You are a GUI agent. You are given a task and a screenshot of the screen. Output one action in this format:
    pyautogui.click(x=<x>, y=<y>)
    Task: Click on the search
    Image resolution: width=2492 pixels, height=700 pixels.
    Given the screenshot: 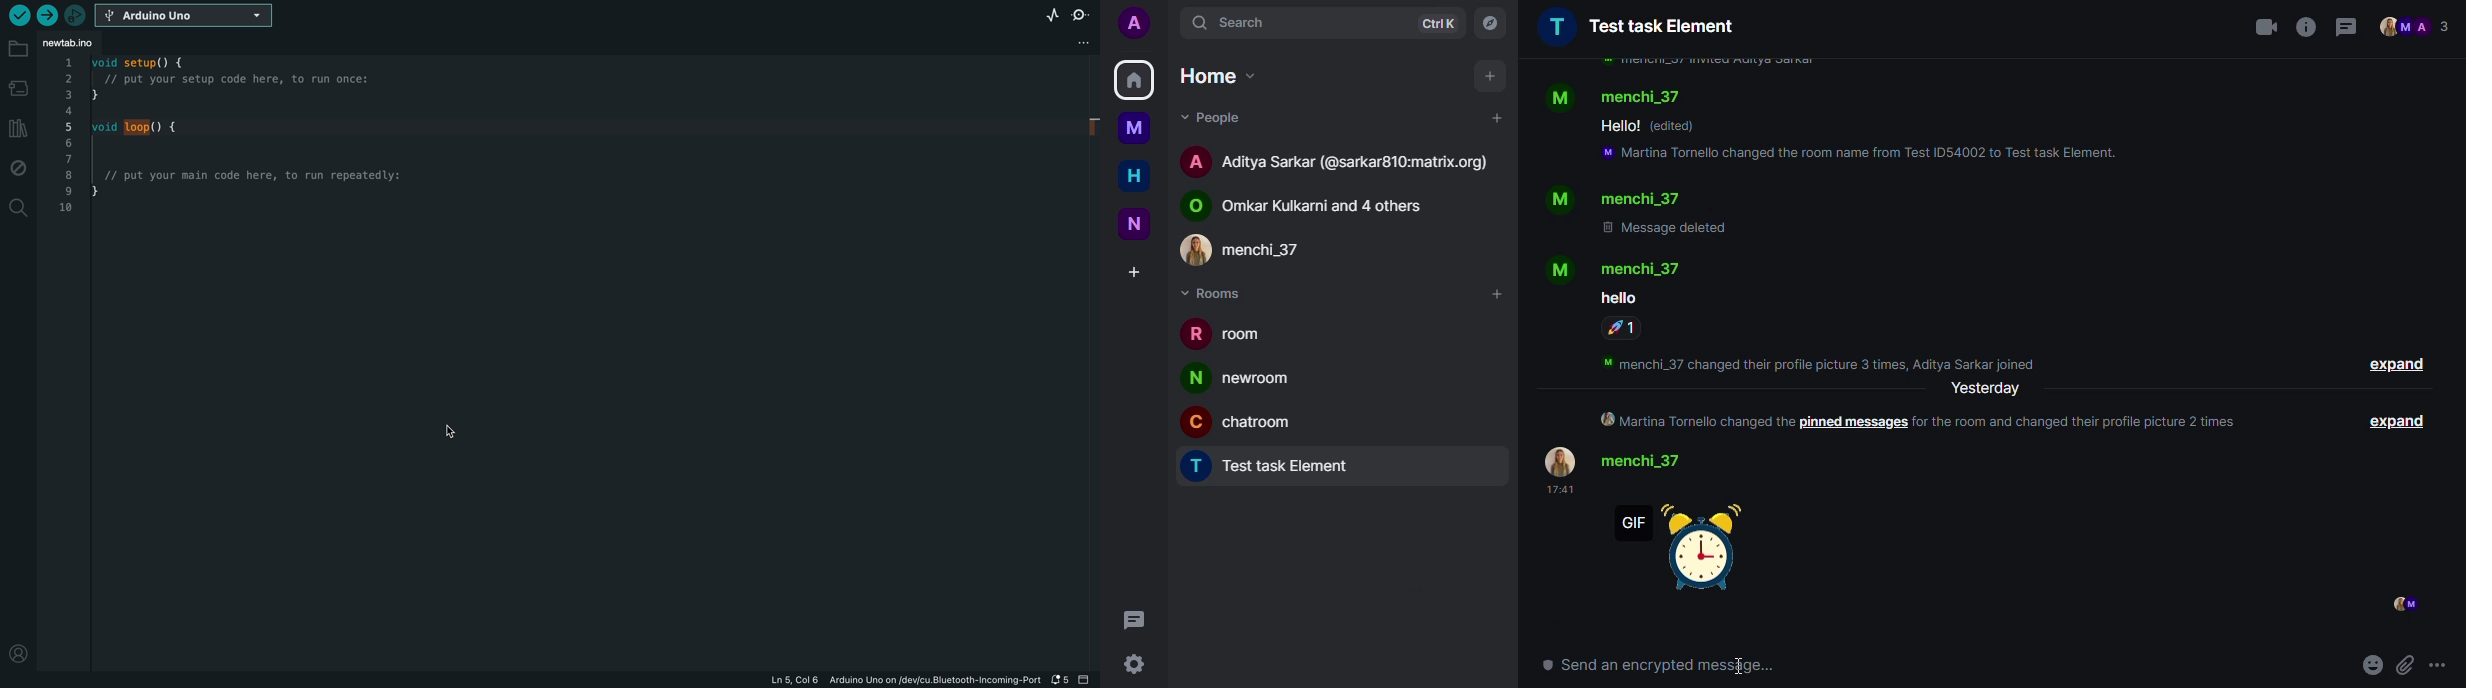 What is the action you would take?
    pyautogui.click(x=18, y=206)
    